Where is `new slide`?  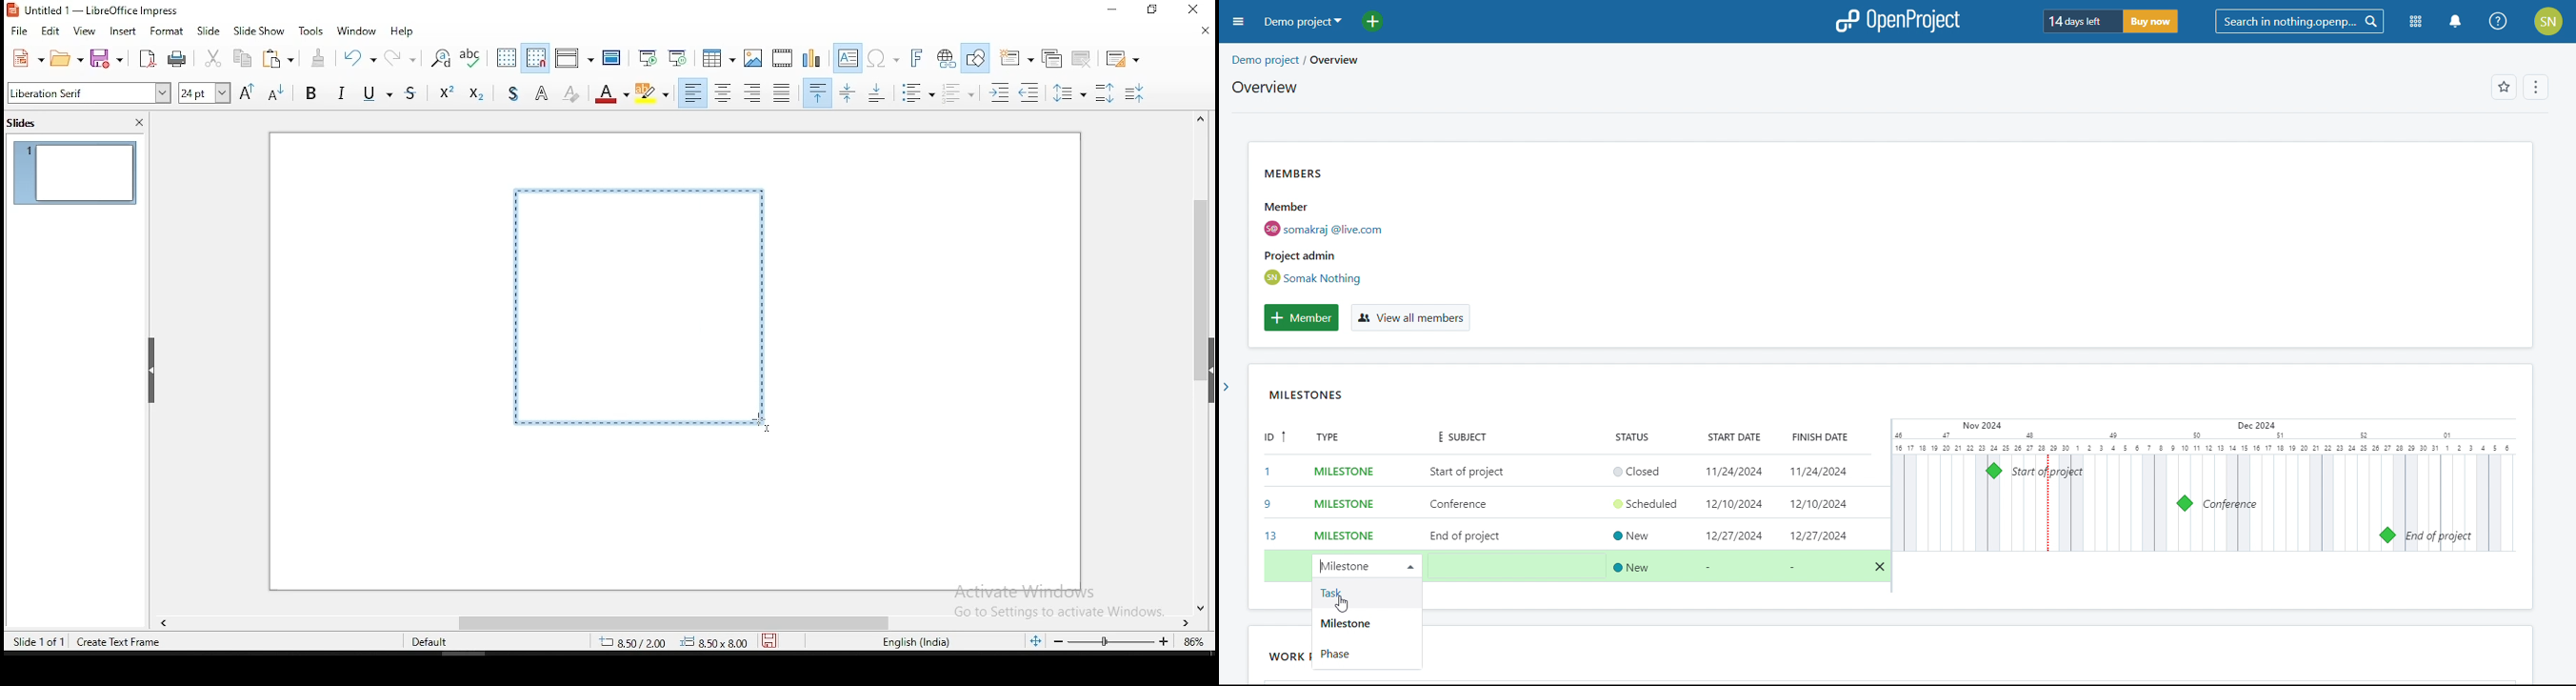 new slide is located at coordinates (1015, 57).